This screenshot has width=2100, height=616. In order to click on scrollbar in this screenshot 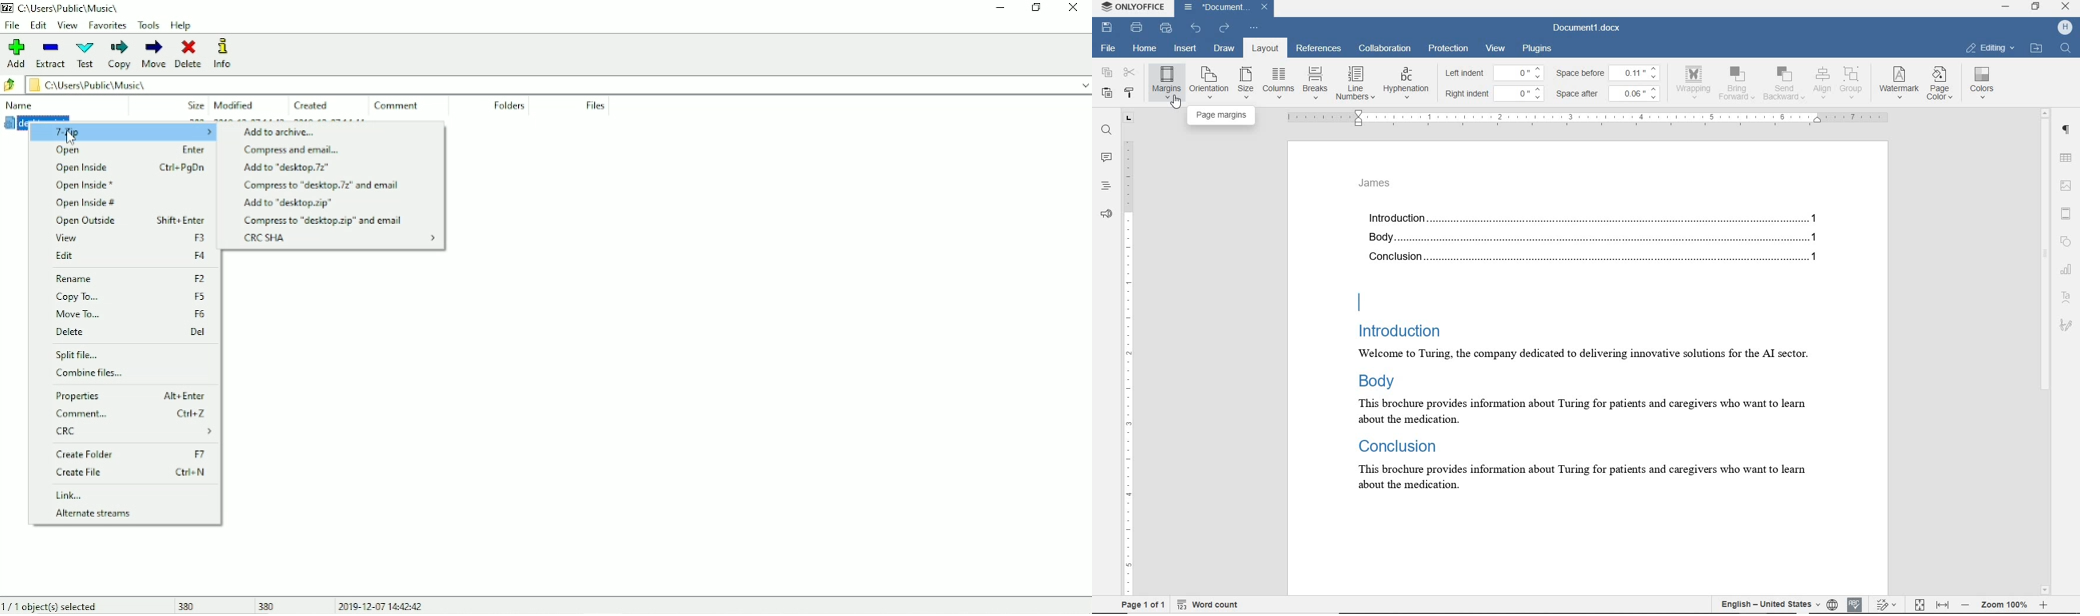, I will do `click(2045, 352)`.